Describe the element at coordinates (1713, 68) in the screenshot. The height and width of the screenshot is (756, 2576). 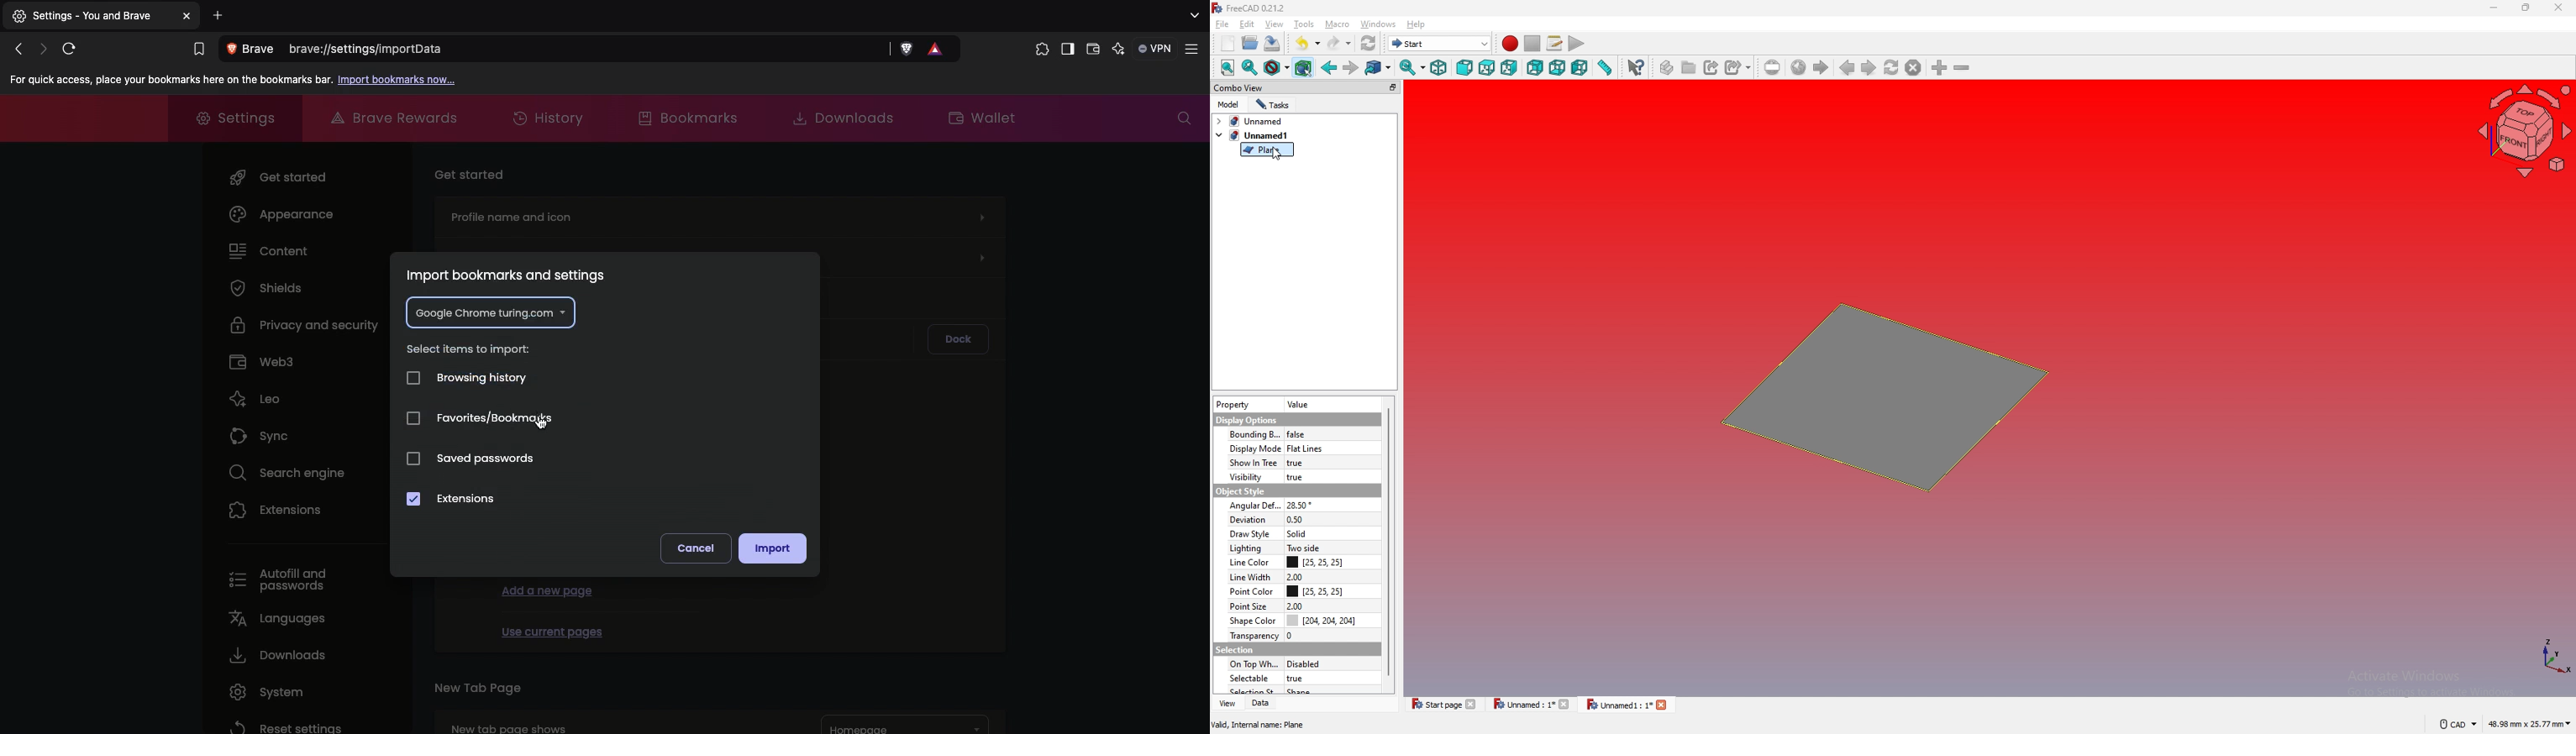
I see `create link` at that location.